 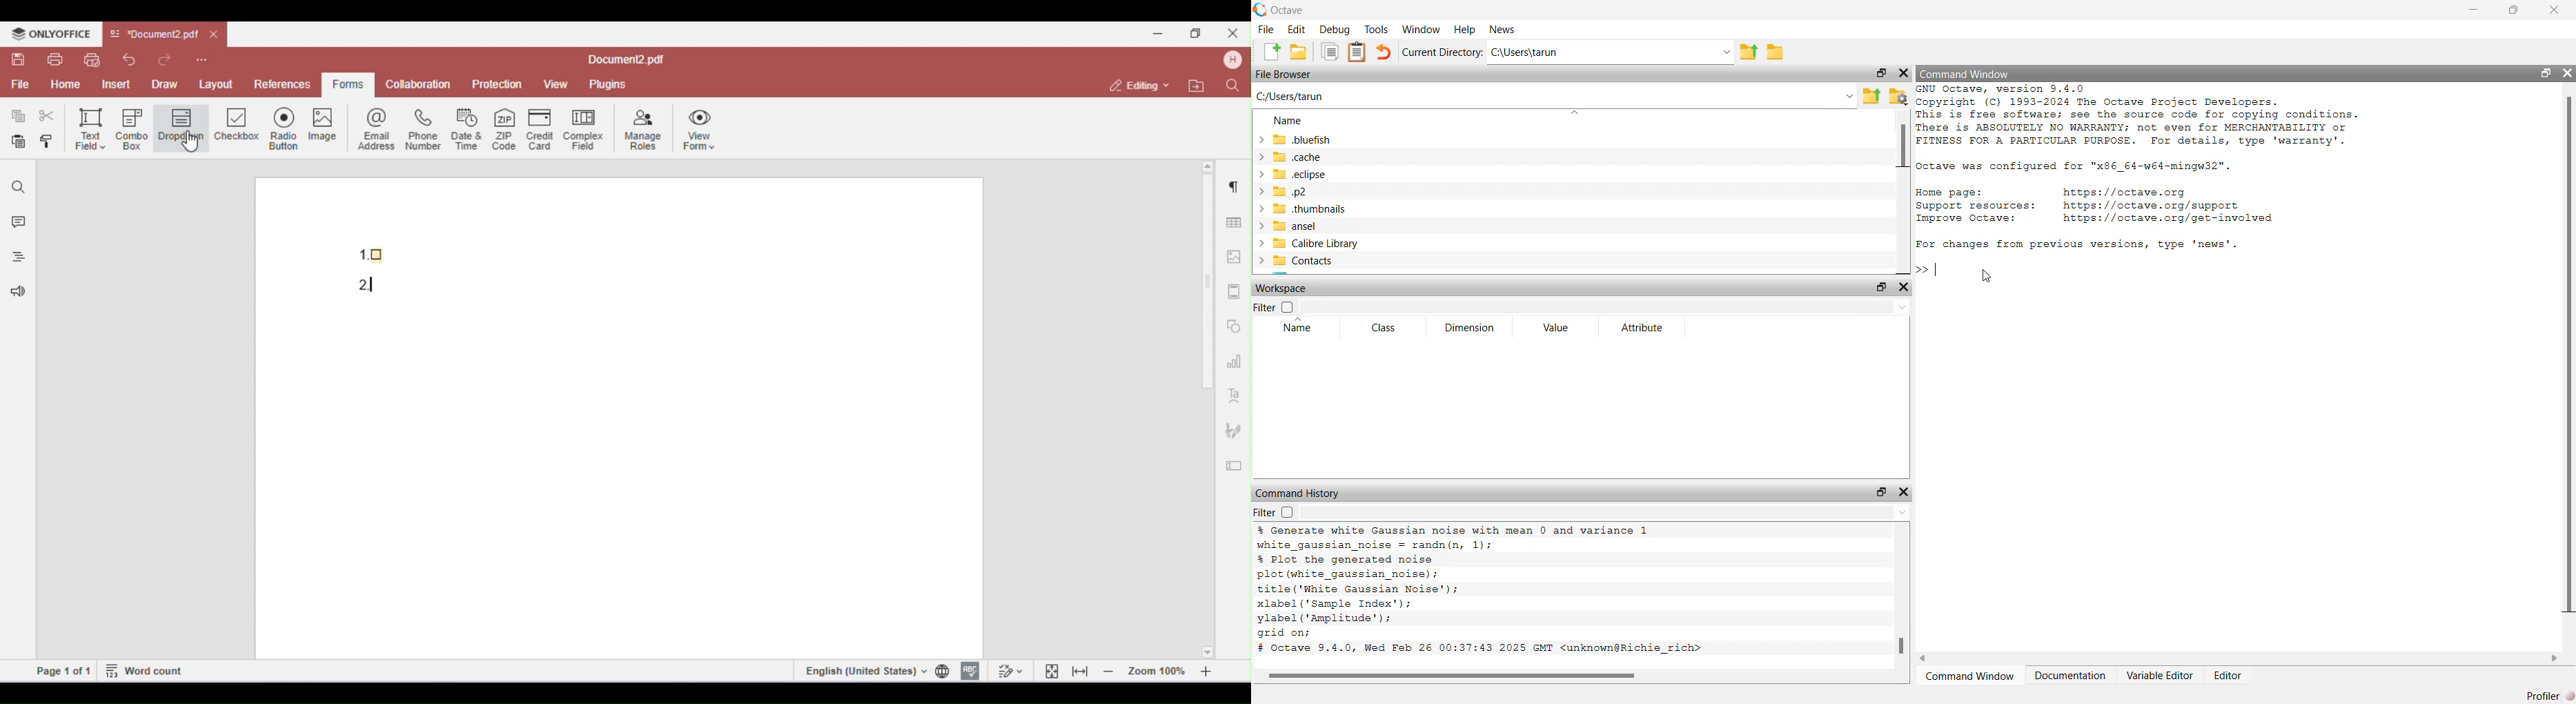 What do you see at coordinates (1283, 290) in the screenshot?
I see `Workspace` at bounding box center [1283, 290].